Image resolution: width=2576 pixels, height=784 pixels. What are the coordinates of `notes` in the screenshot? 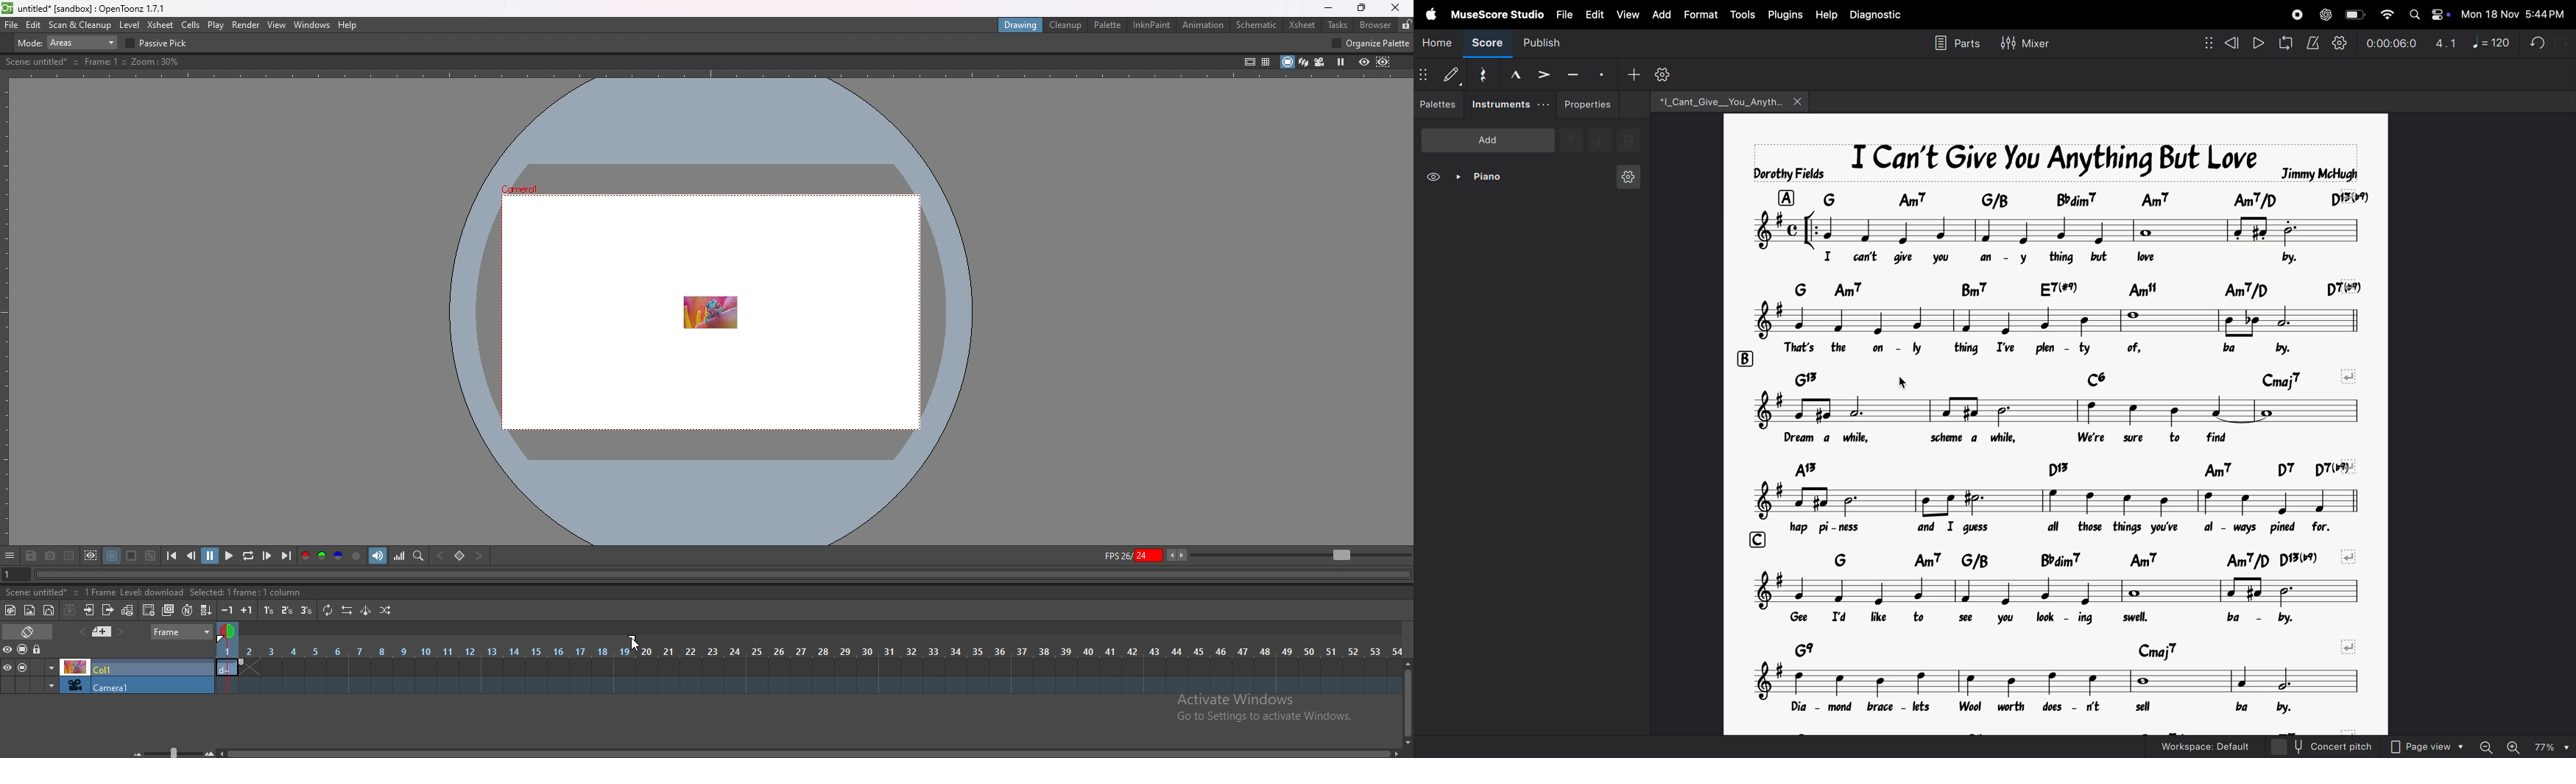 It's located at (2061, 437).